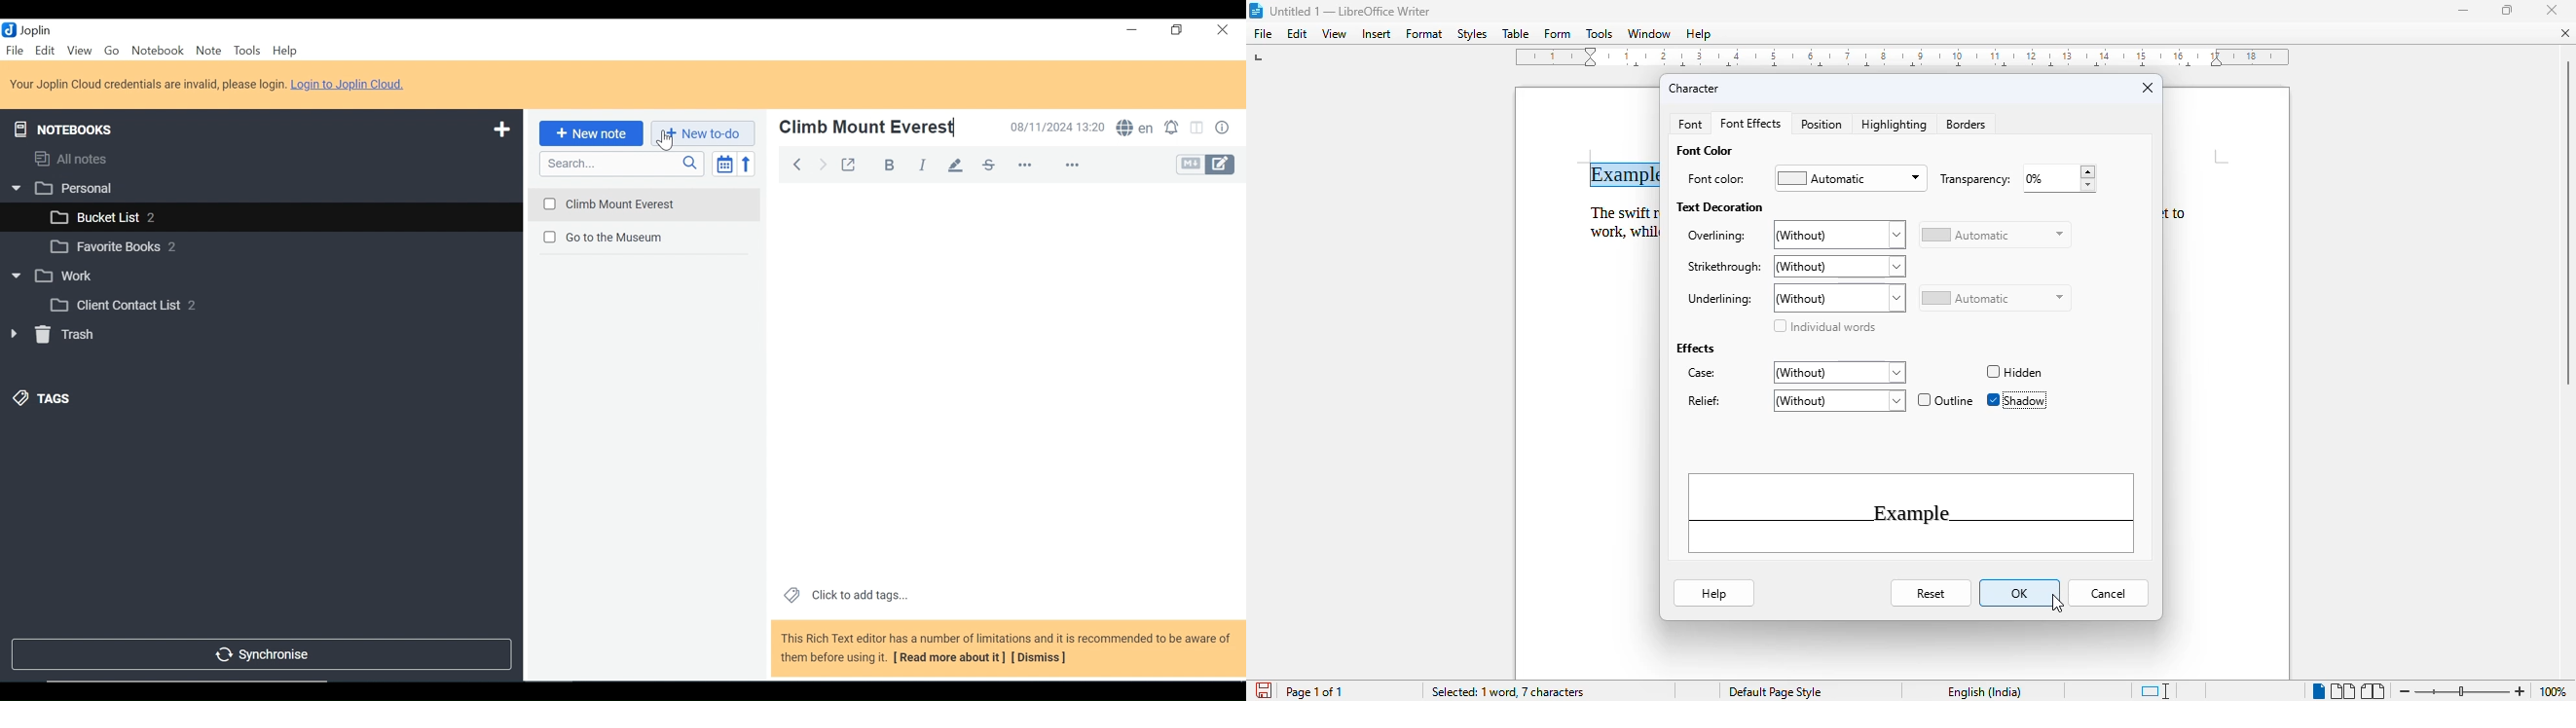  Describe the element at coordinates (1224, 128) in the screenshot. I see `Note Properties` at that location.